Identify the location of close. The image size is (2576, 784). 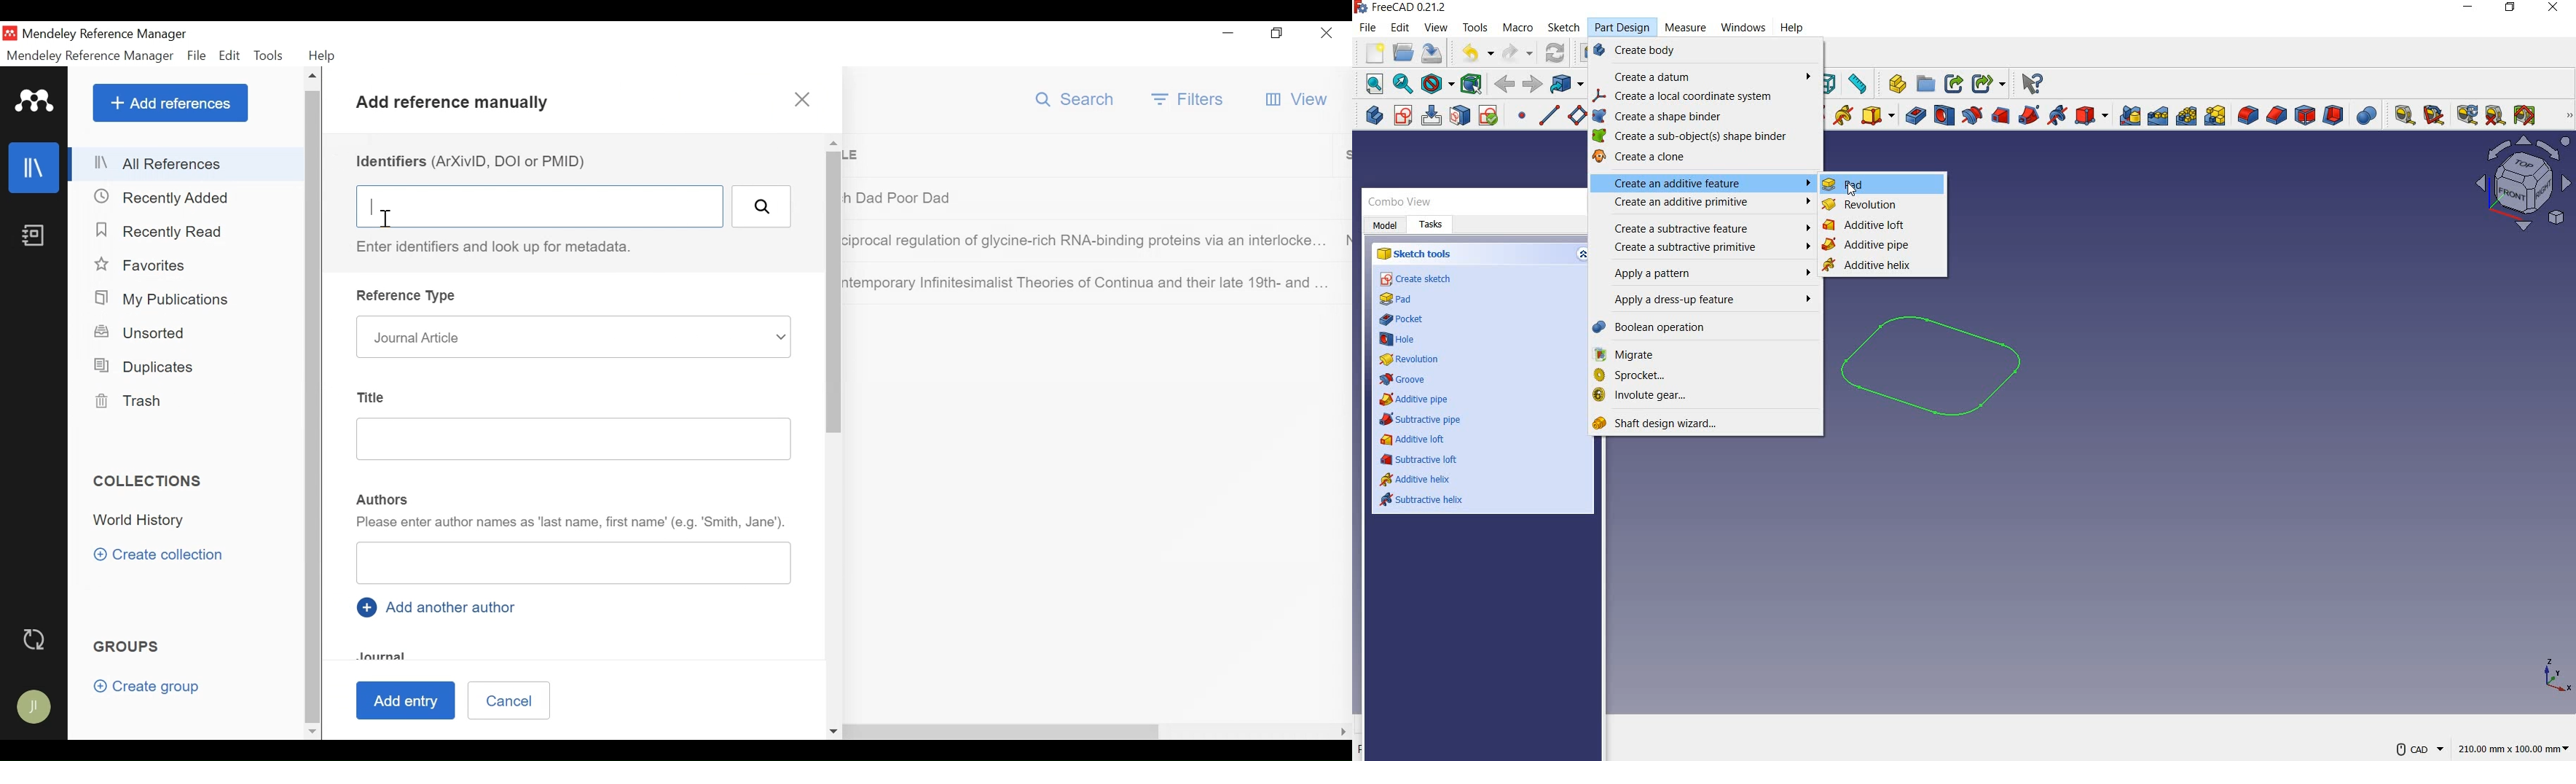
(2553, 10).